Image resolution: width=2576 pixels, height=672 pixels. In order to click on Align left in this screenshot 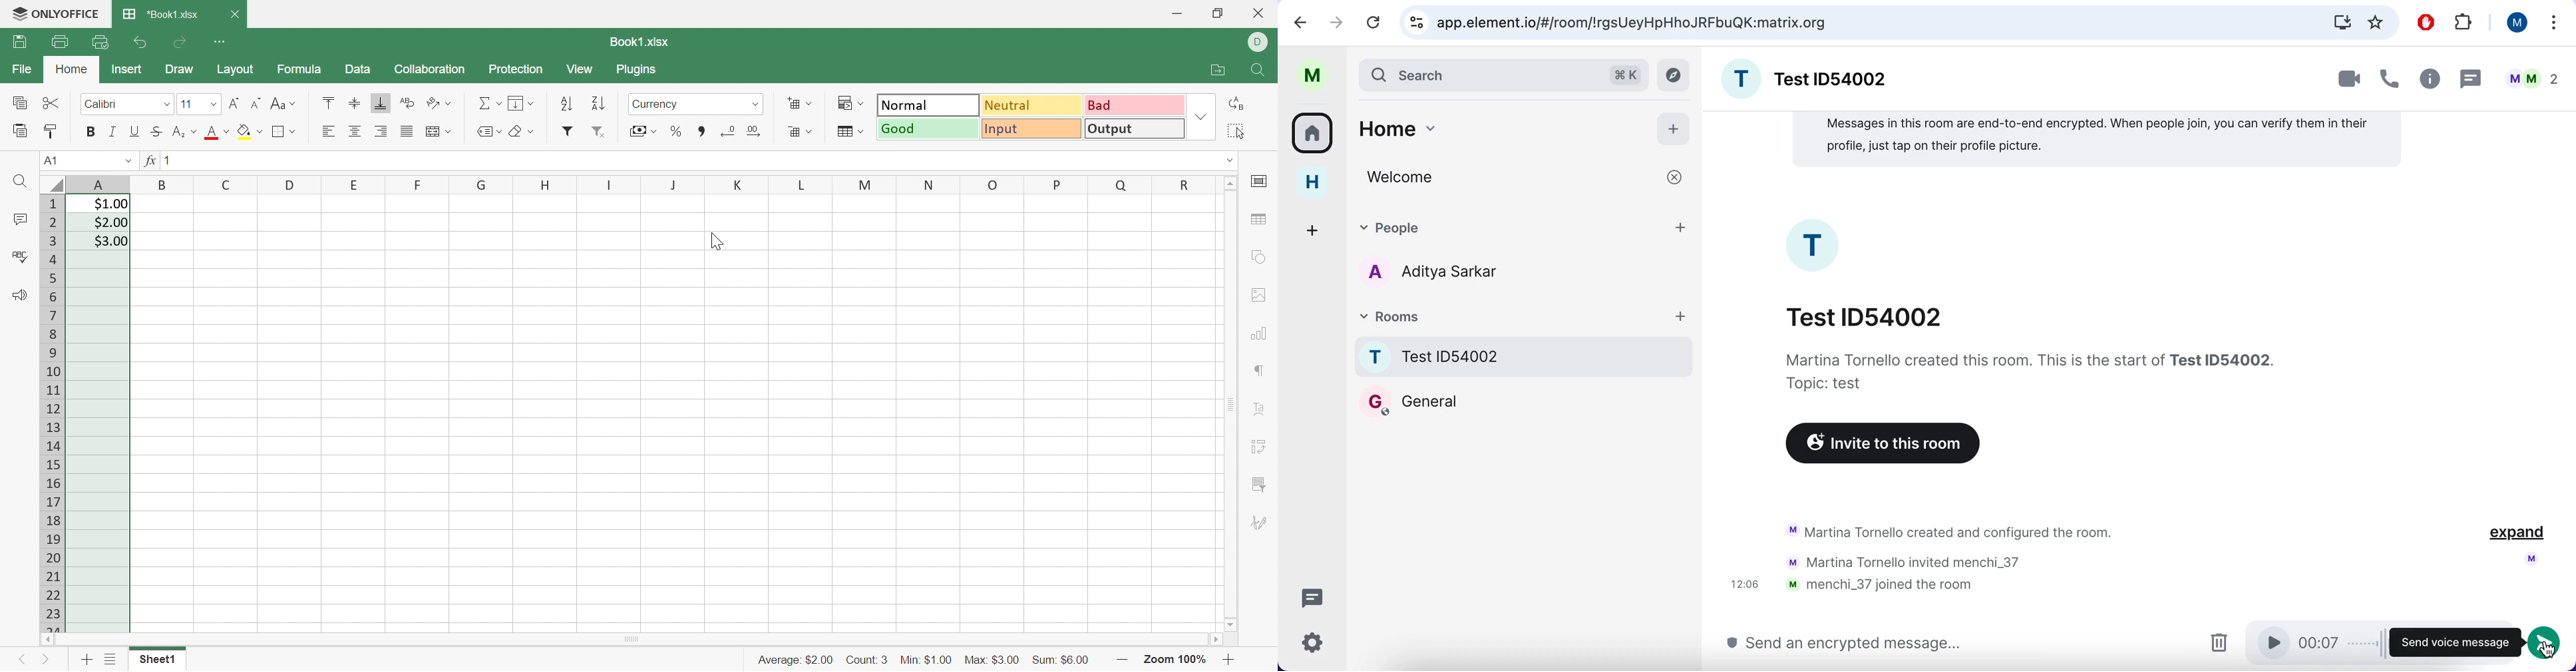, I will do `click(328, 131)`.